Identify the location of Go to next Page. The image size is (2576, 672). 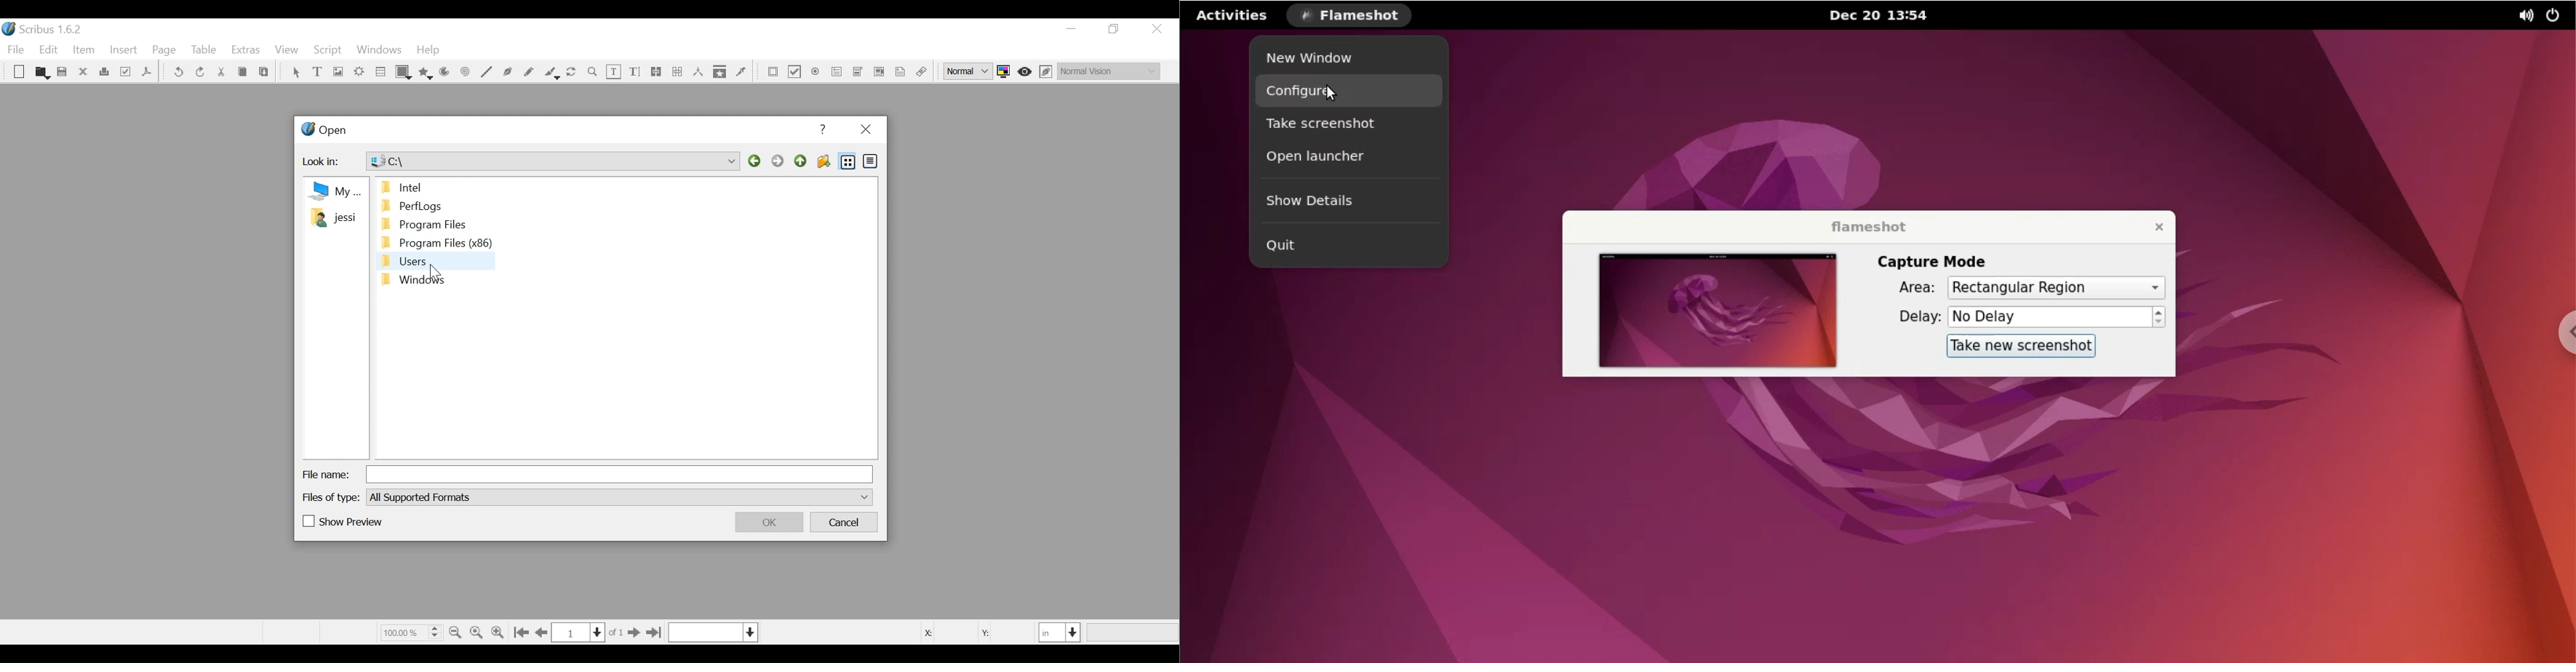
(632, 634).